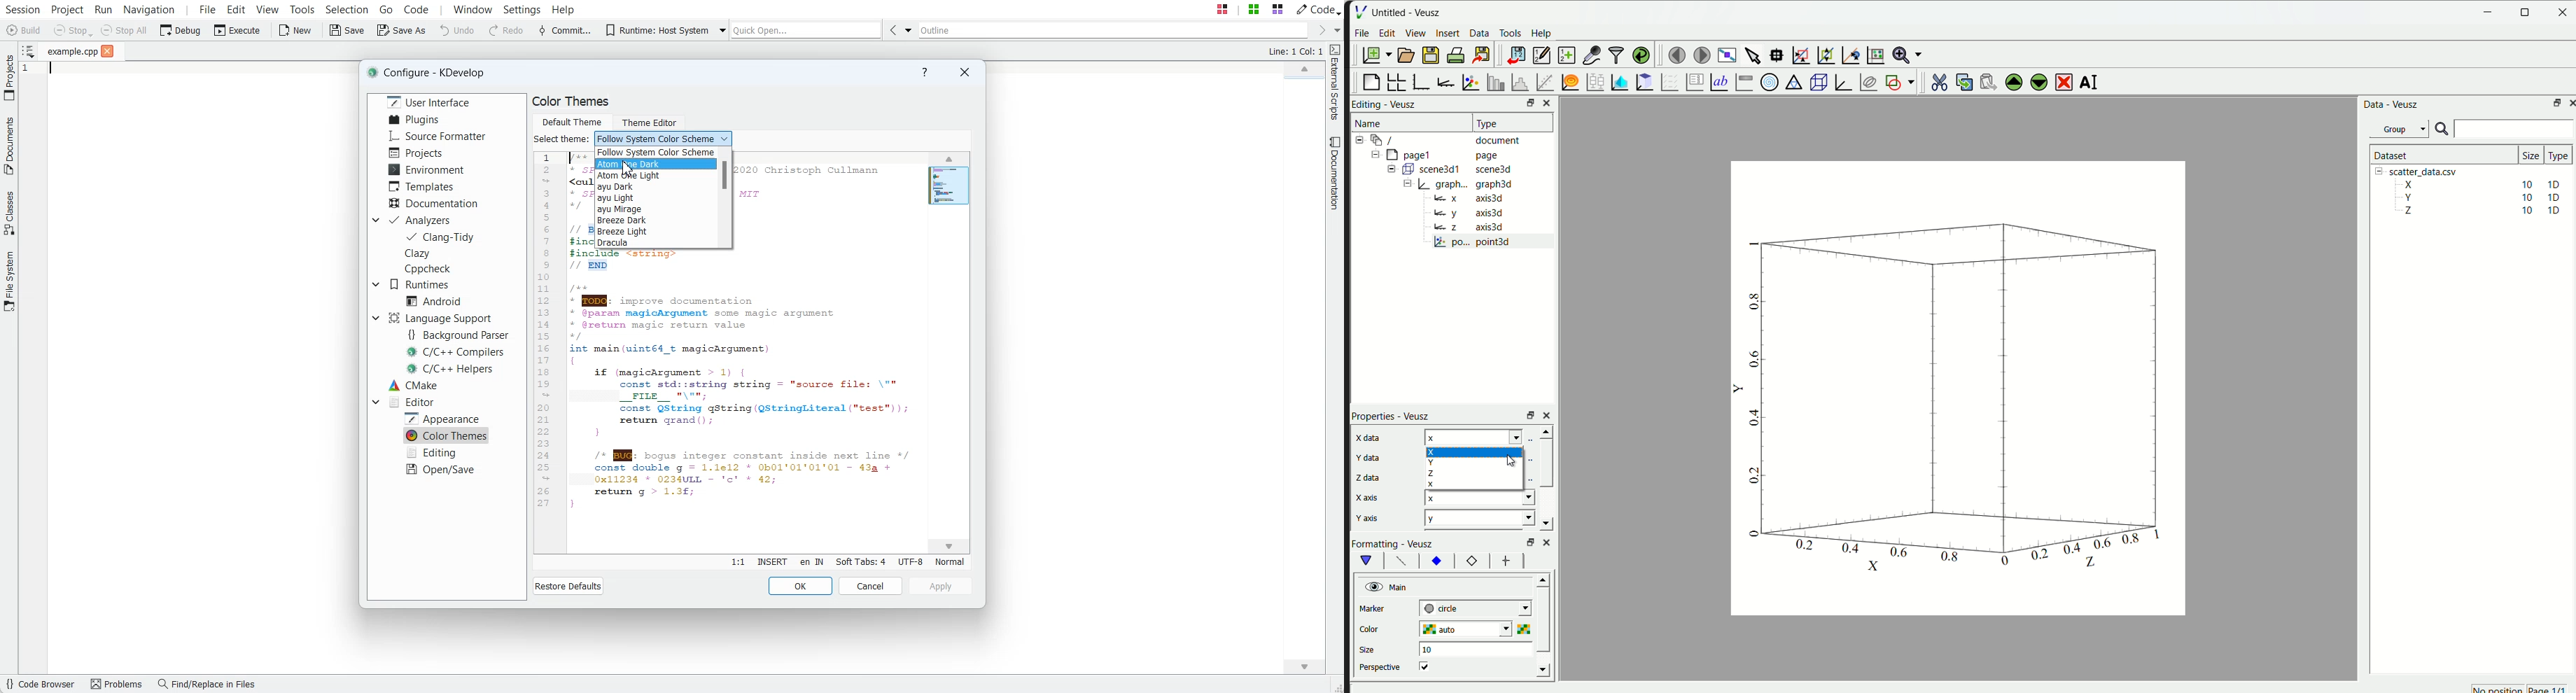 The height and width of the screenshot is (700, 2576). What do you see at coordinates (1528, 415) in the screenshot?
I see `rezise` at bounding box center [1528, 415].